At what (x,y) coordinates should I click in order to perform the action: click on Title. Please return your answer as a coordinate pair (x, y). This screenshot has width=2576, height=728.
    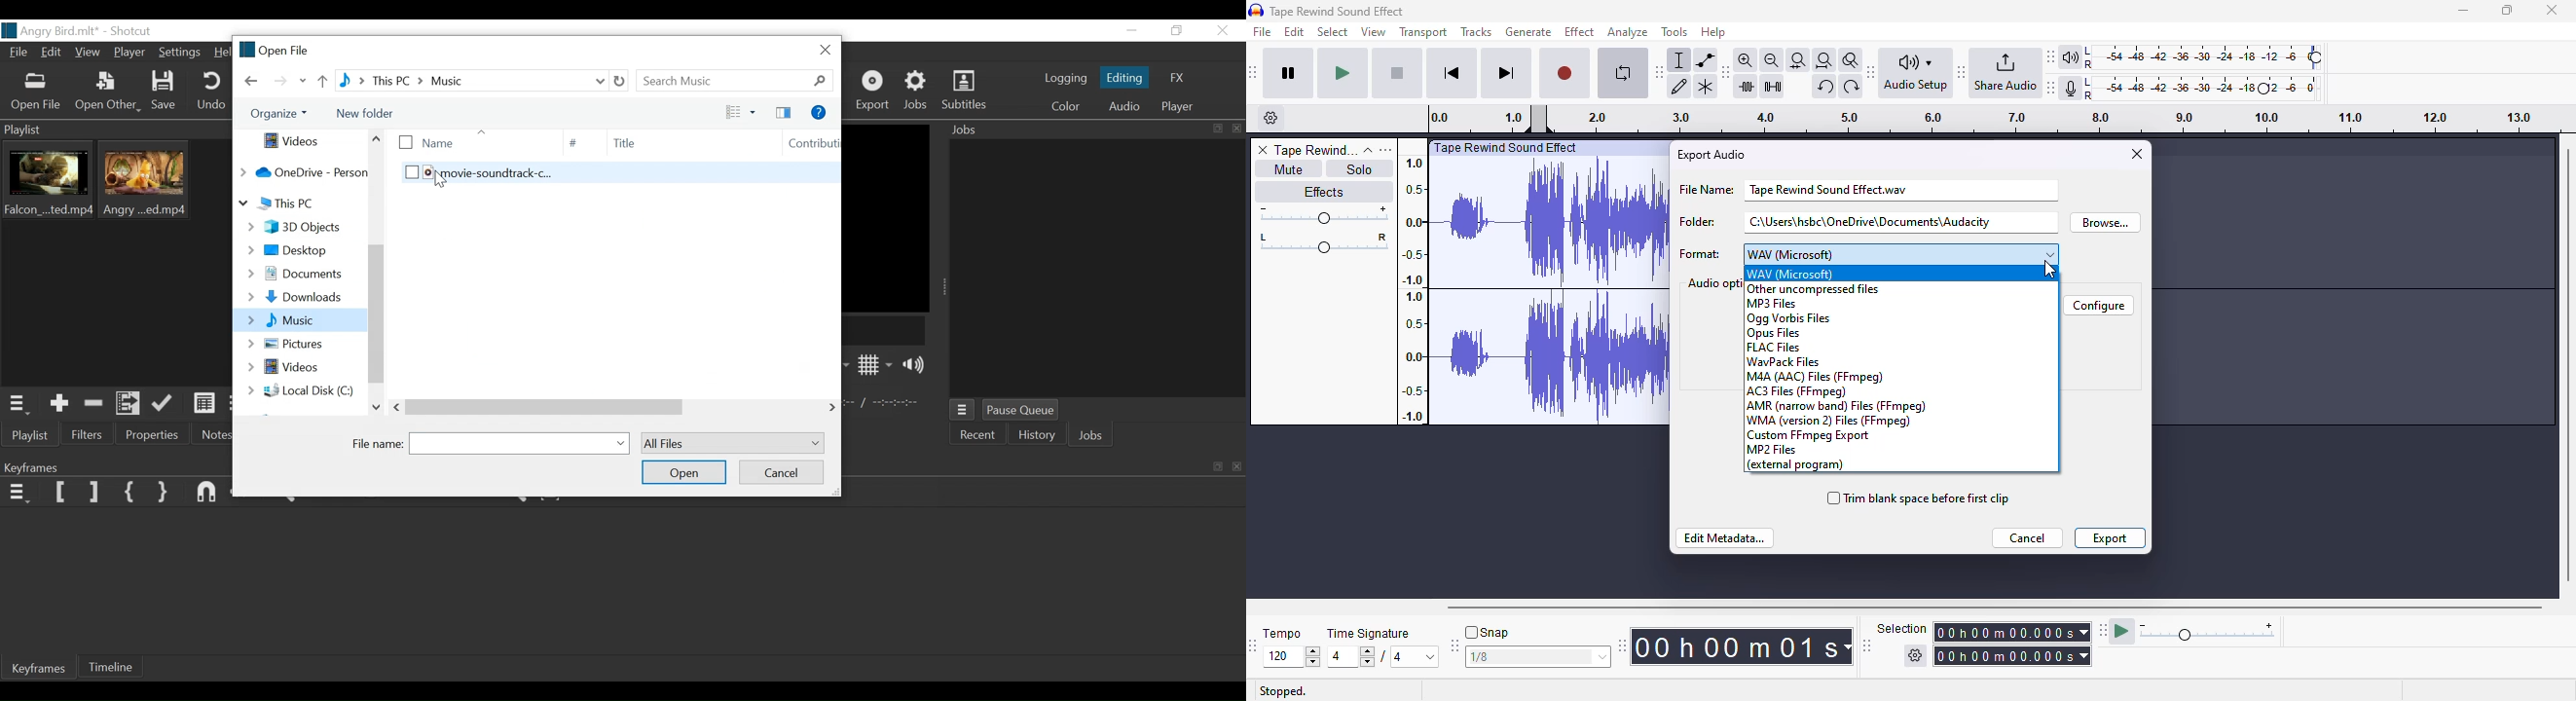
    Looking at the image, I should click on (674, 143).